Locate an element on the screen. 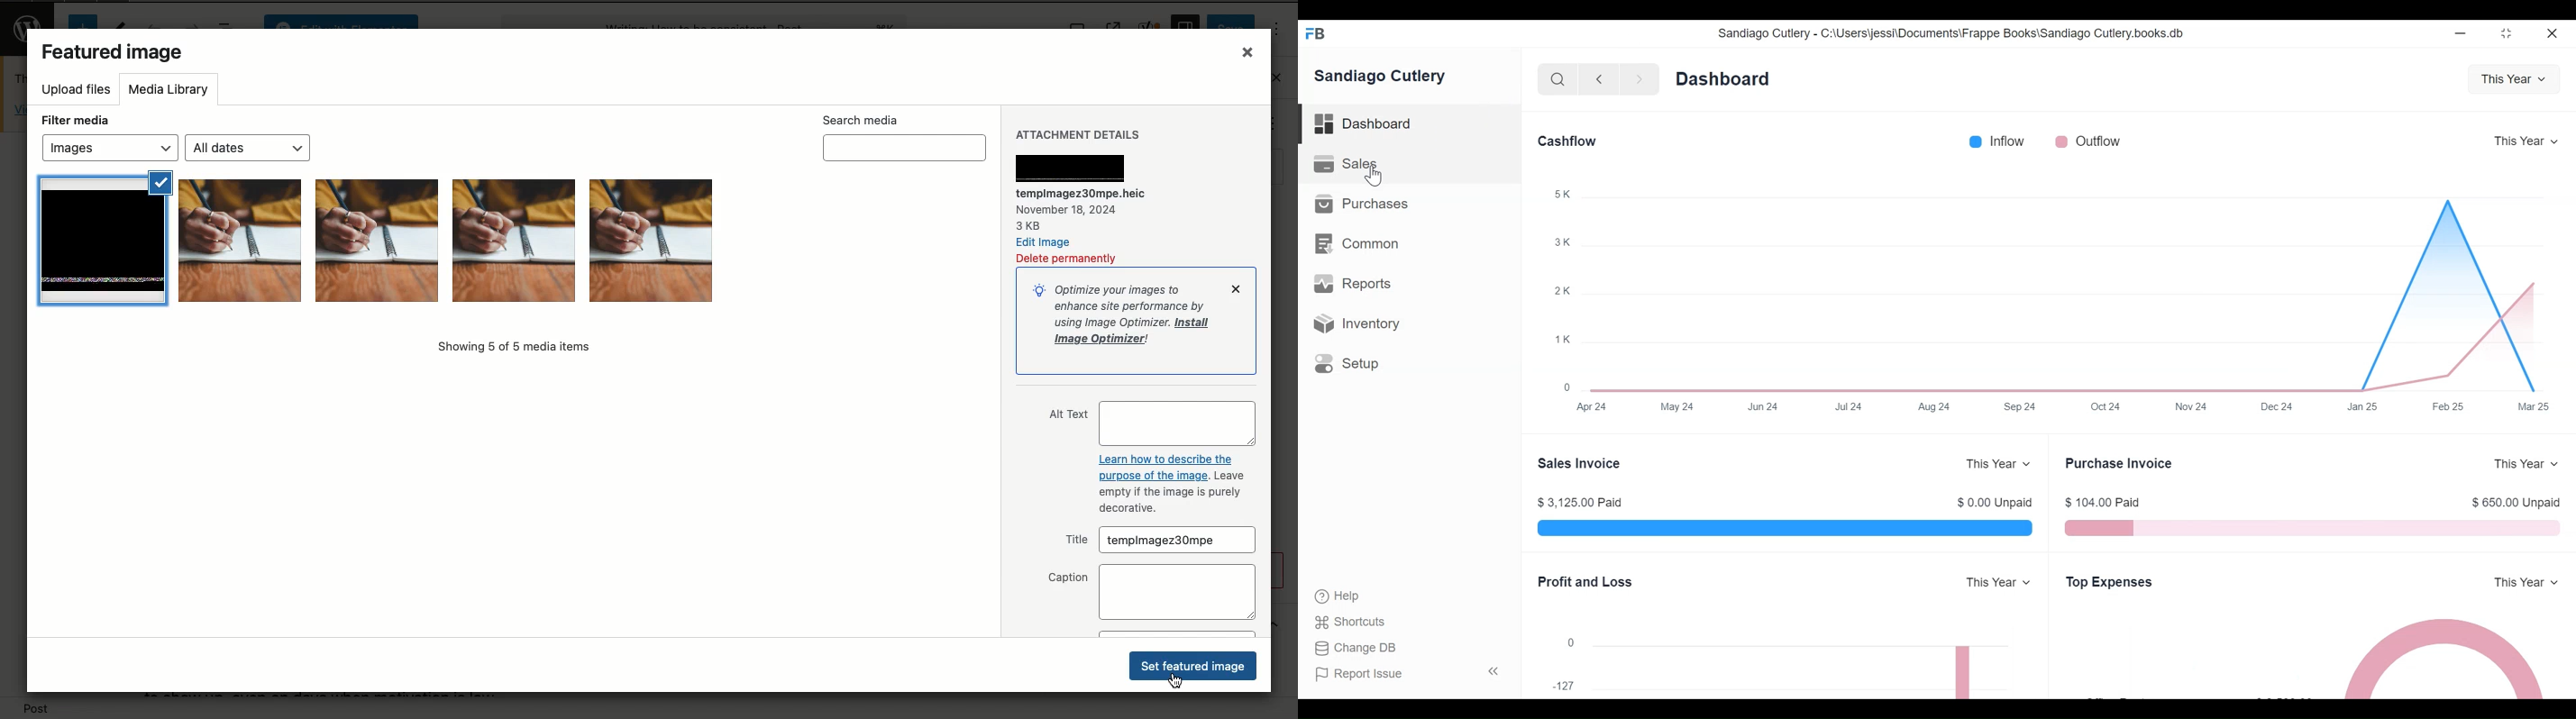 Image resolution: width=2576 pixels, height=728 pixels. Close is located at coordinates (2555, 34).